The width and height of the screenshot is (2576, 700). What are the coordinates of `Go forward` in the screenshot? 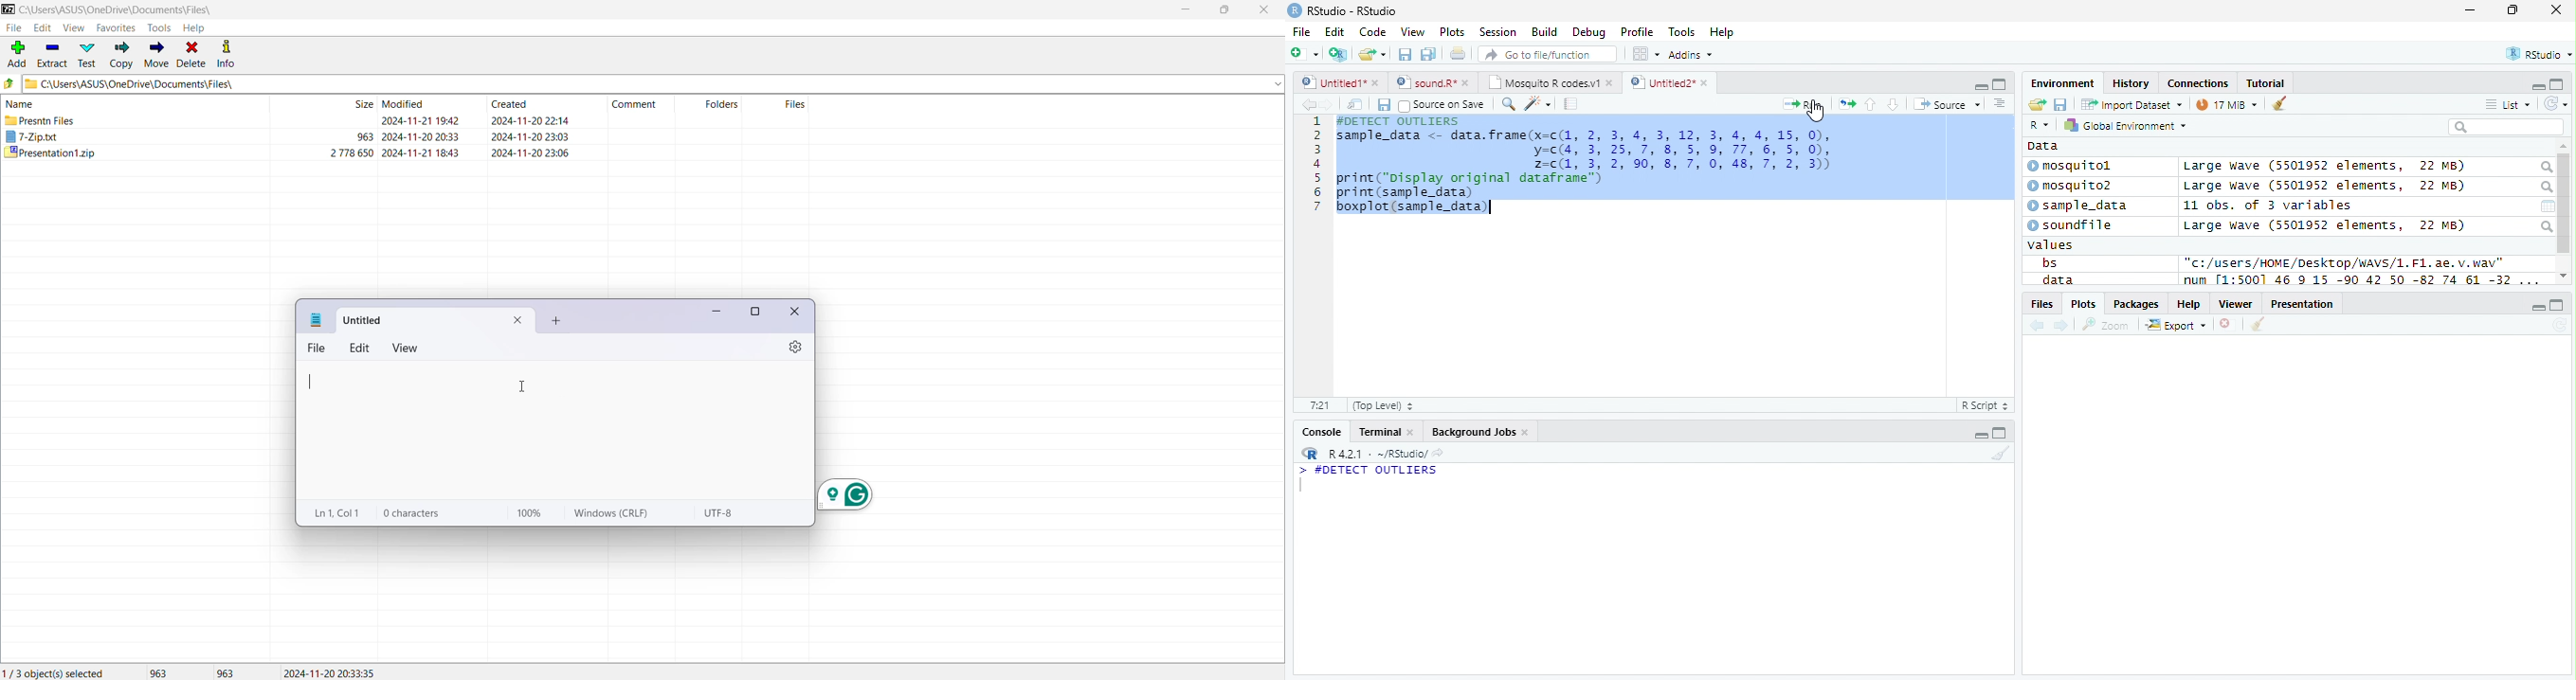 It's located at (1328, 104).